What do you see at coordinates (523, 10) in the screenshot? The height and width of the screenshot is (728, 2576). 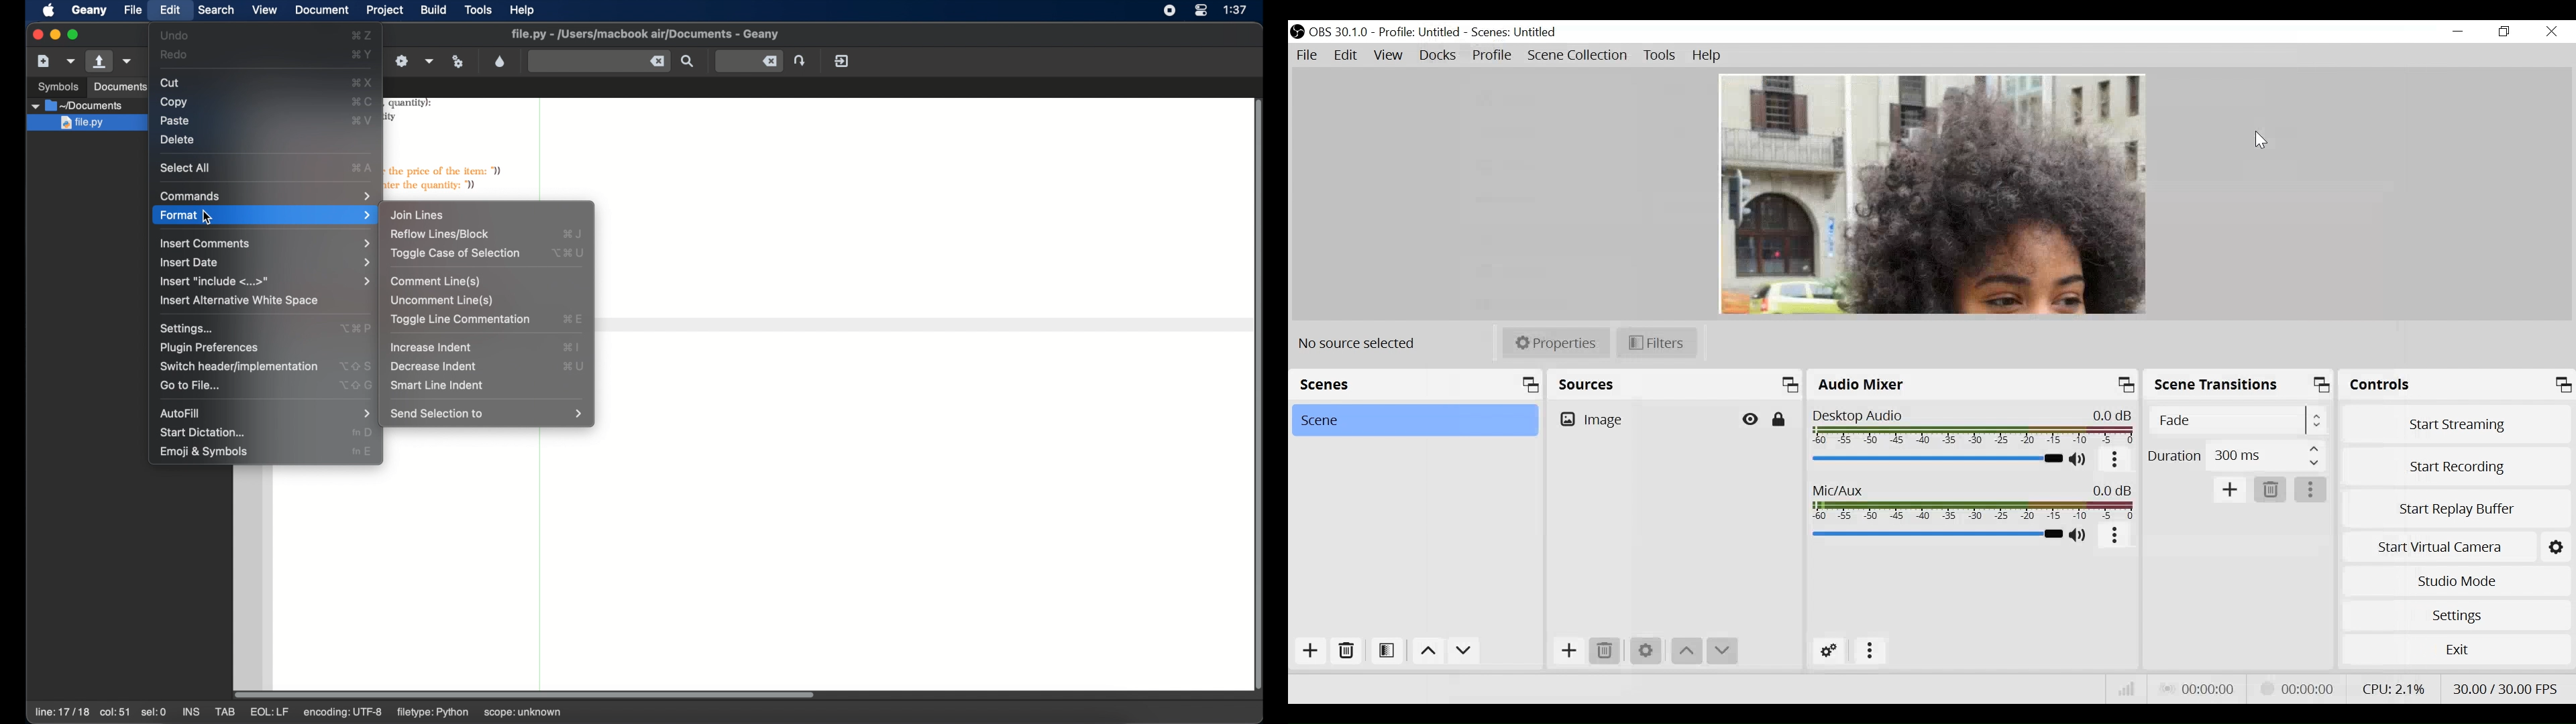 I see `help` at bounding box center [523, 10].